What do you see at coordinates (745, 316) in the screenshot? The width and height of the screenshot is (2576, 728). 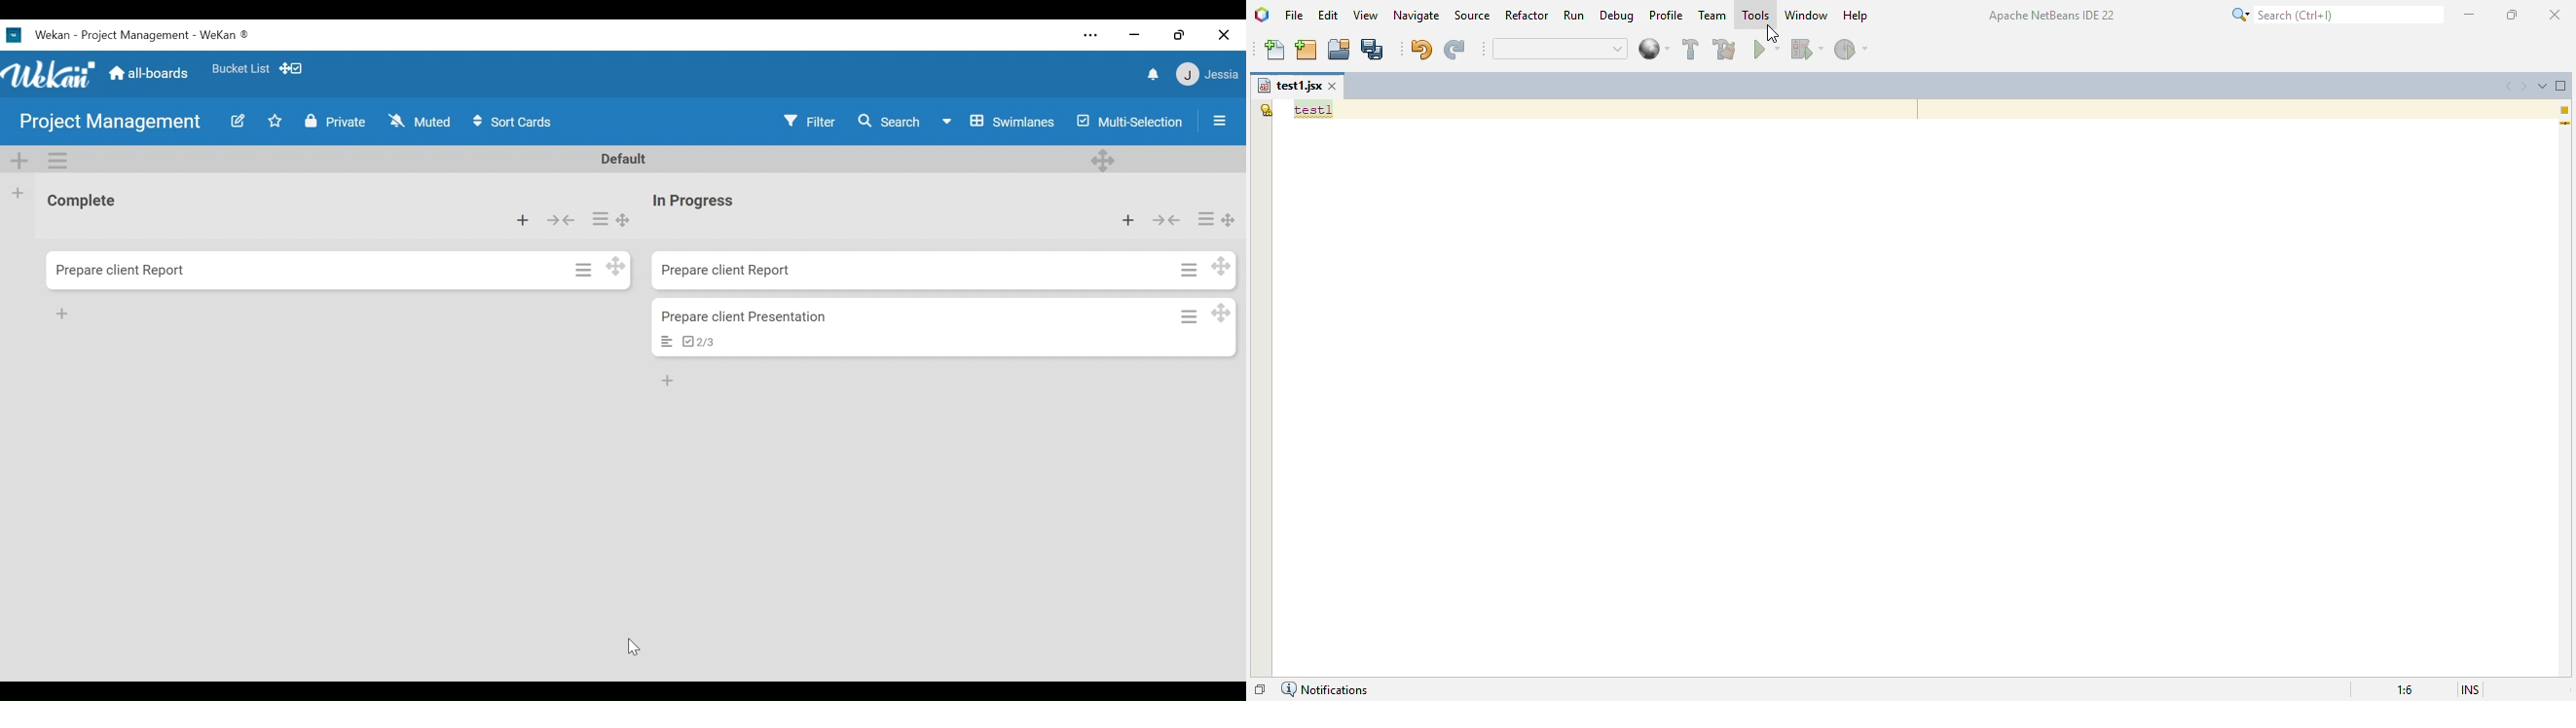 I see `Card Title` at bounding box center [745, 316].